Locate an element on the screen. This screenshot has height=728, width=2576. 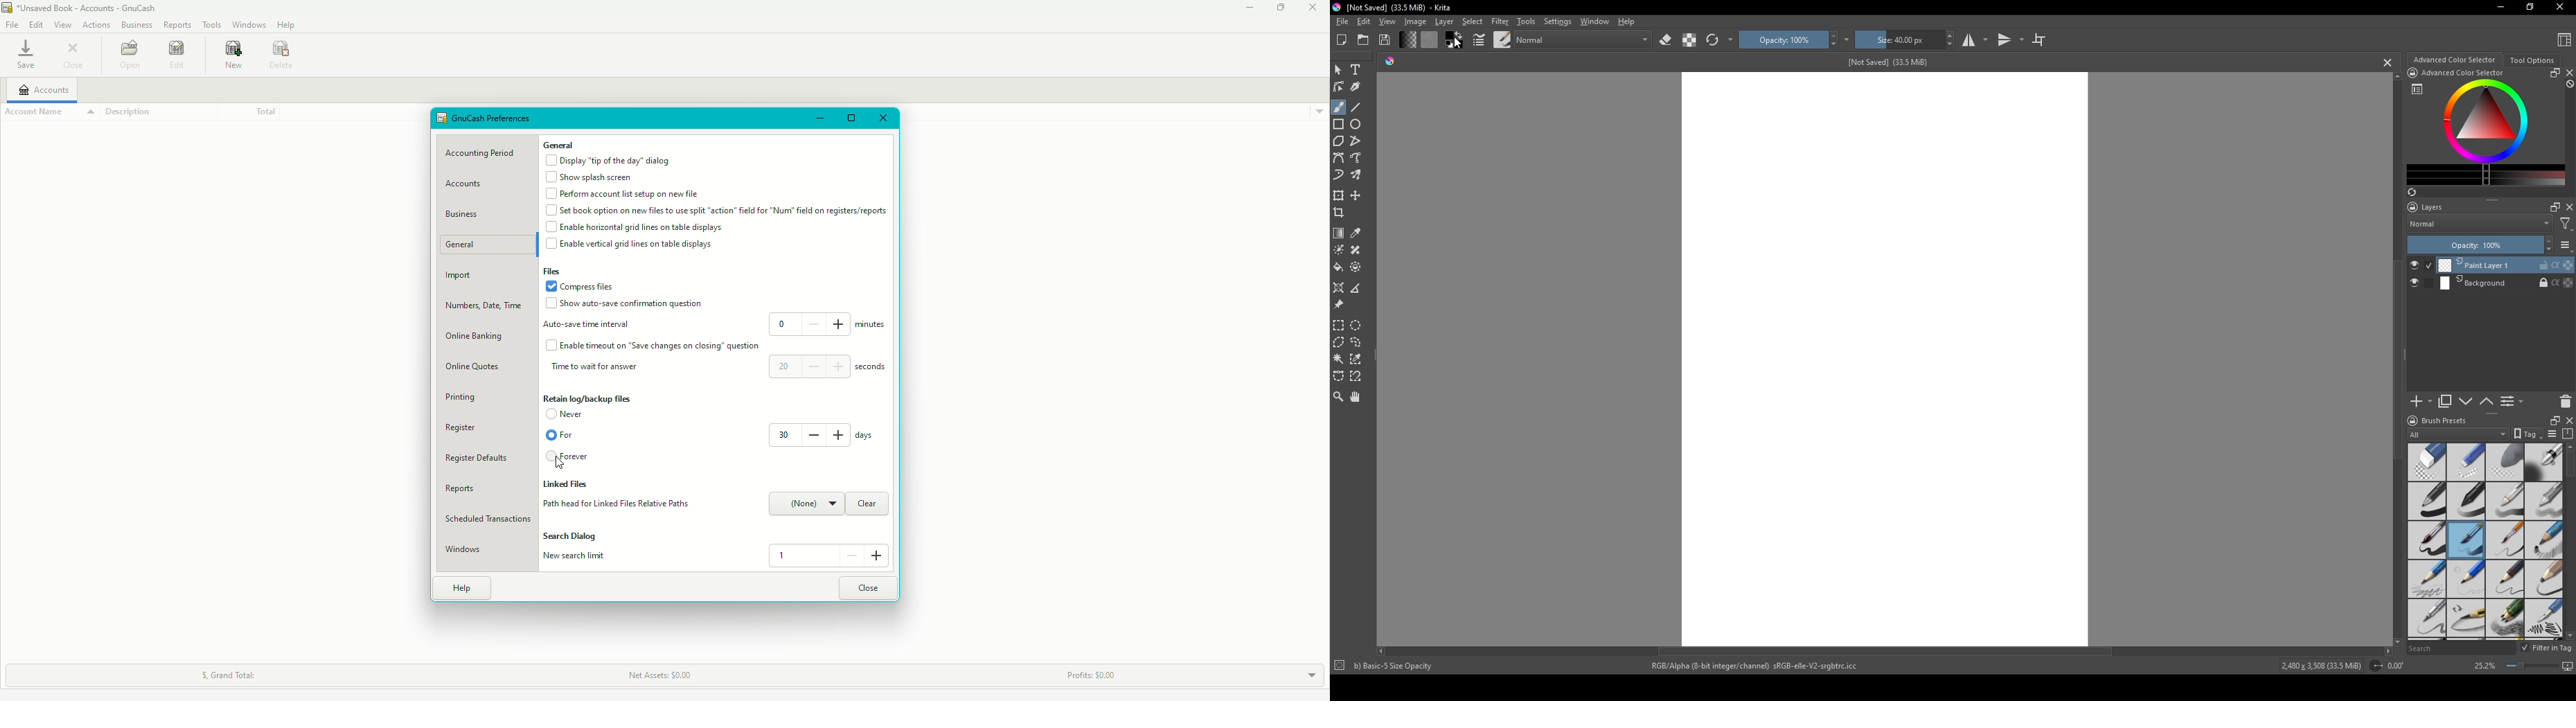
Search is located at coordinates (2461, 648).